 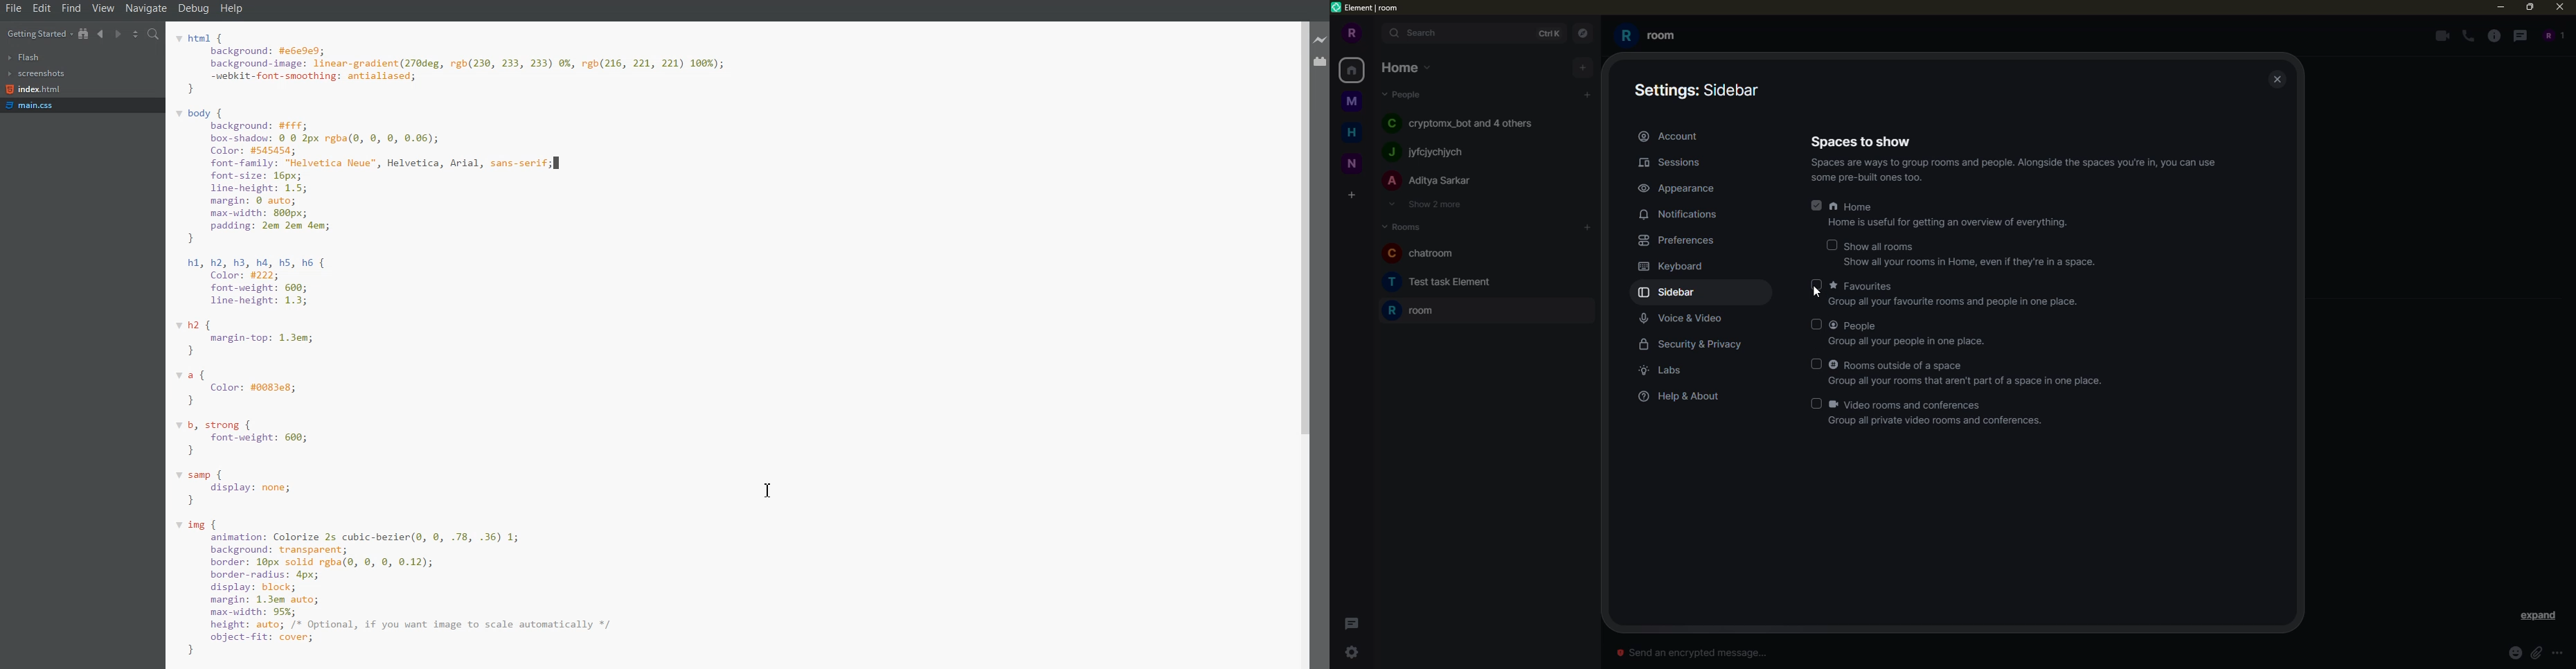 What do you see at coordinates (1899, 364) in the screenshot?
I see `rooms outside of space` at bounding box center [1899, 364].